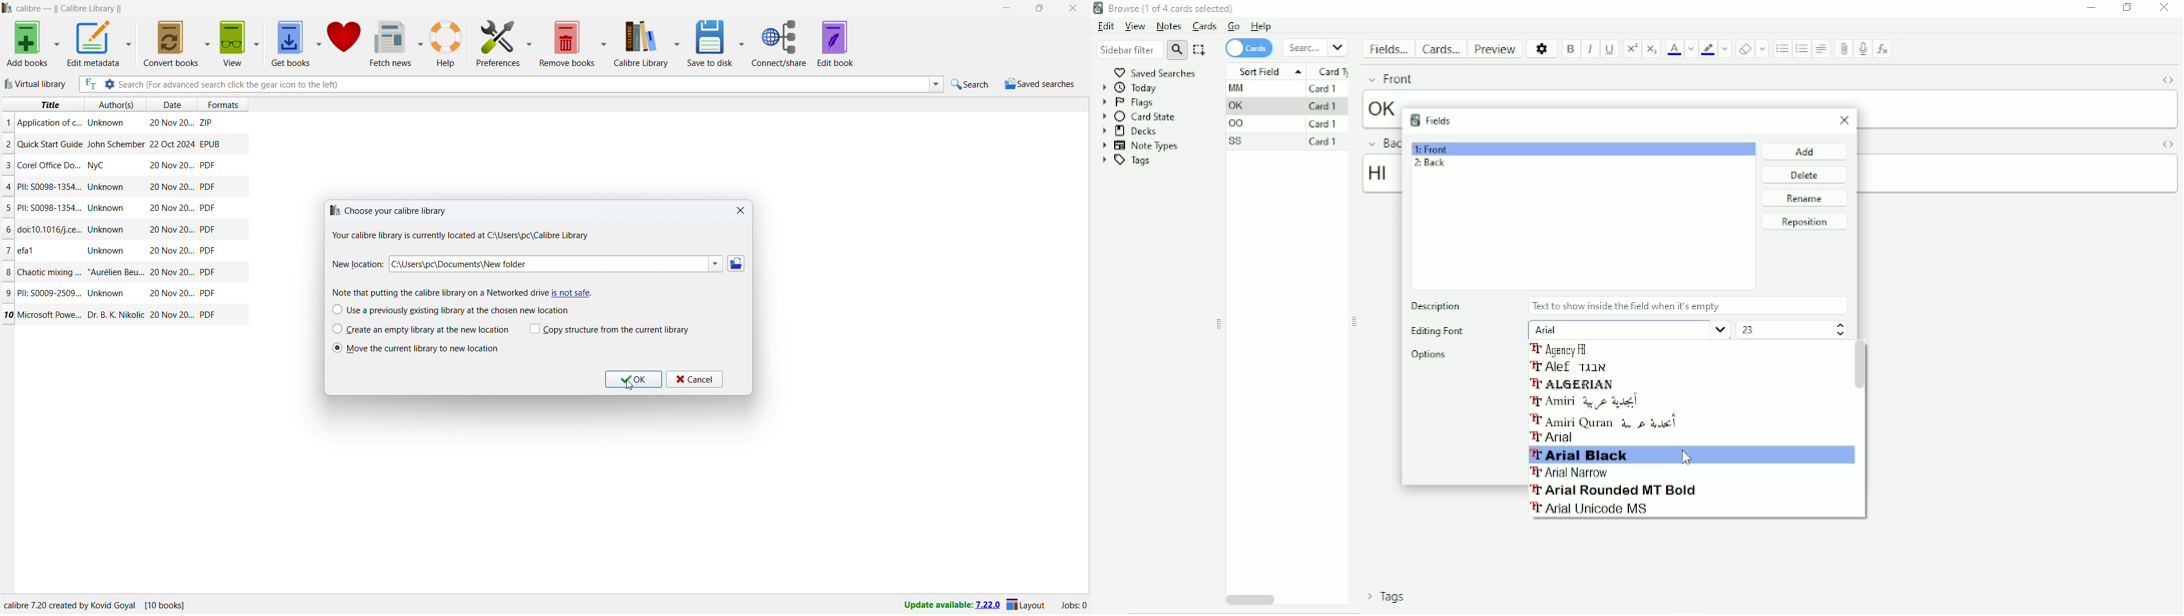  I want to click on Note Types, so click(1139, 146).